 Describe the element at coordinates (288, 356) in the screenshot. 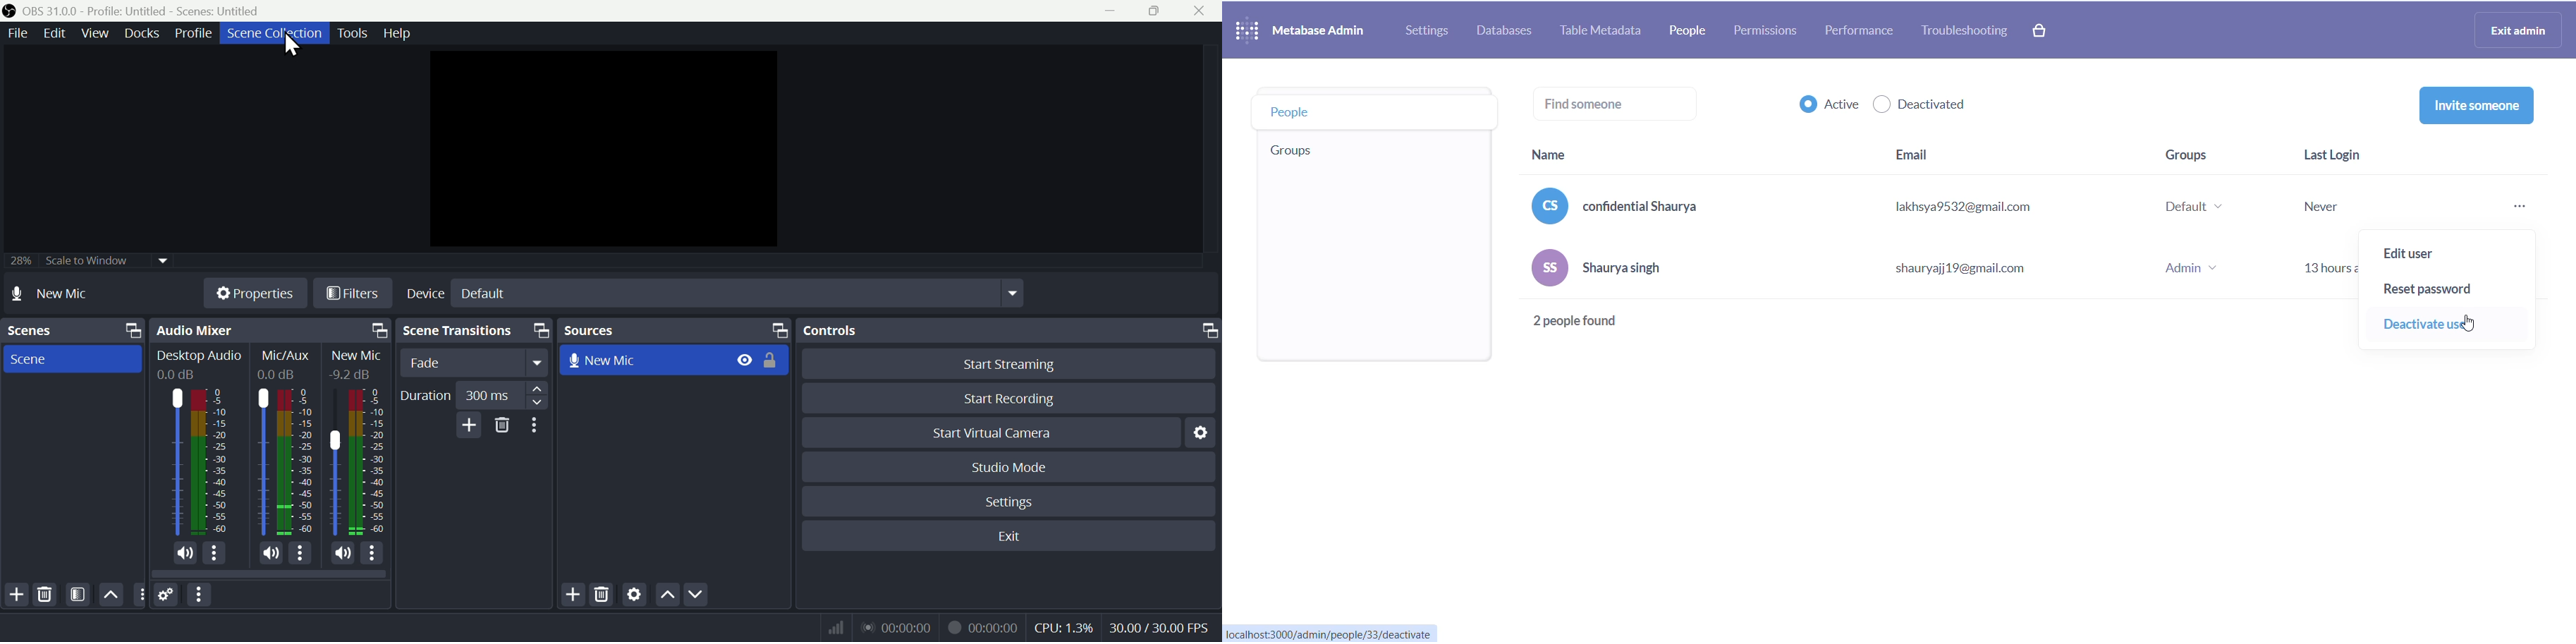

I see `Mic/Aux` at that location.